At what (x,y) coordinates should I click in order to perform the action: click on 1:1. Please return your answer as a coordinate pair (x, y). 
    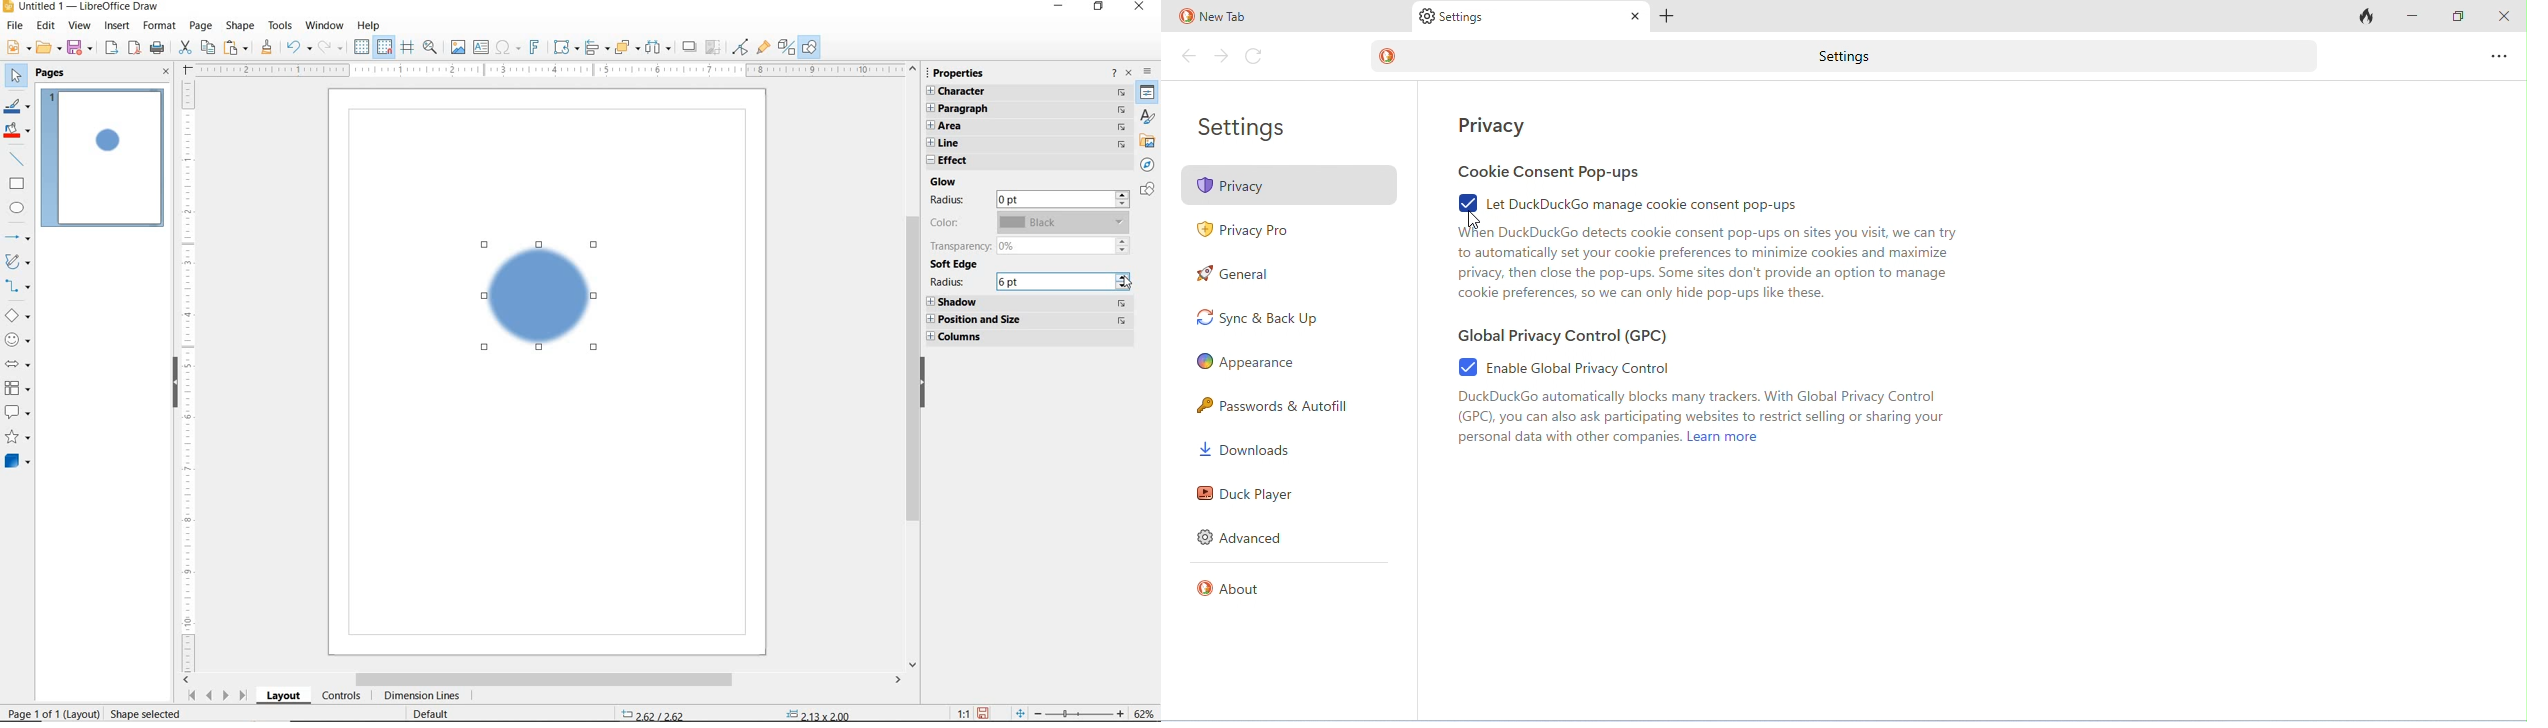
    Looking at the image, I should click on (964, 713).